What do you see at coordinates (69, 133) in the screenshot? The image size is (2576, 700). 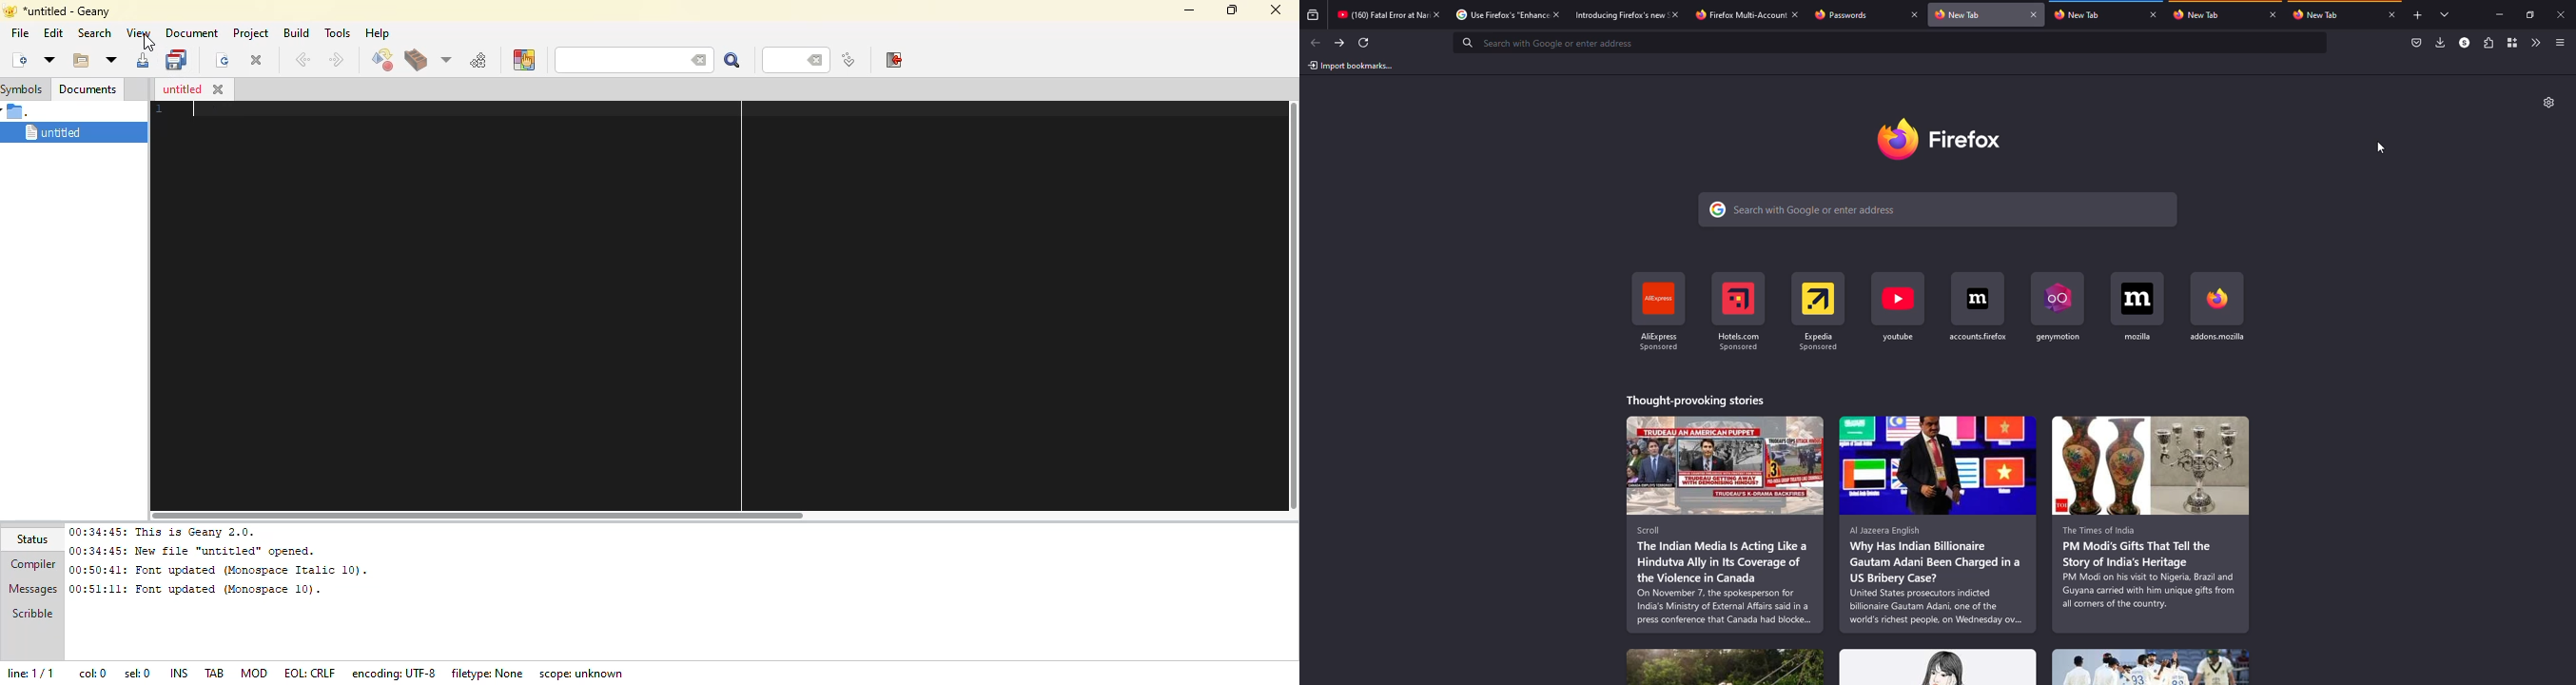 I see `untitled` at bounding box center [69, 133].